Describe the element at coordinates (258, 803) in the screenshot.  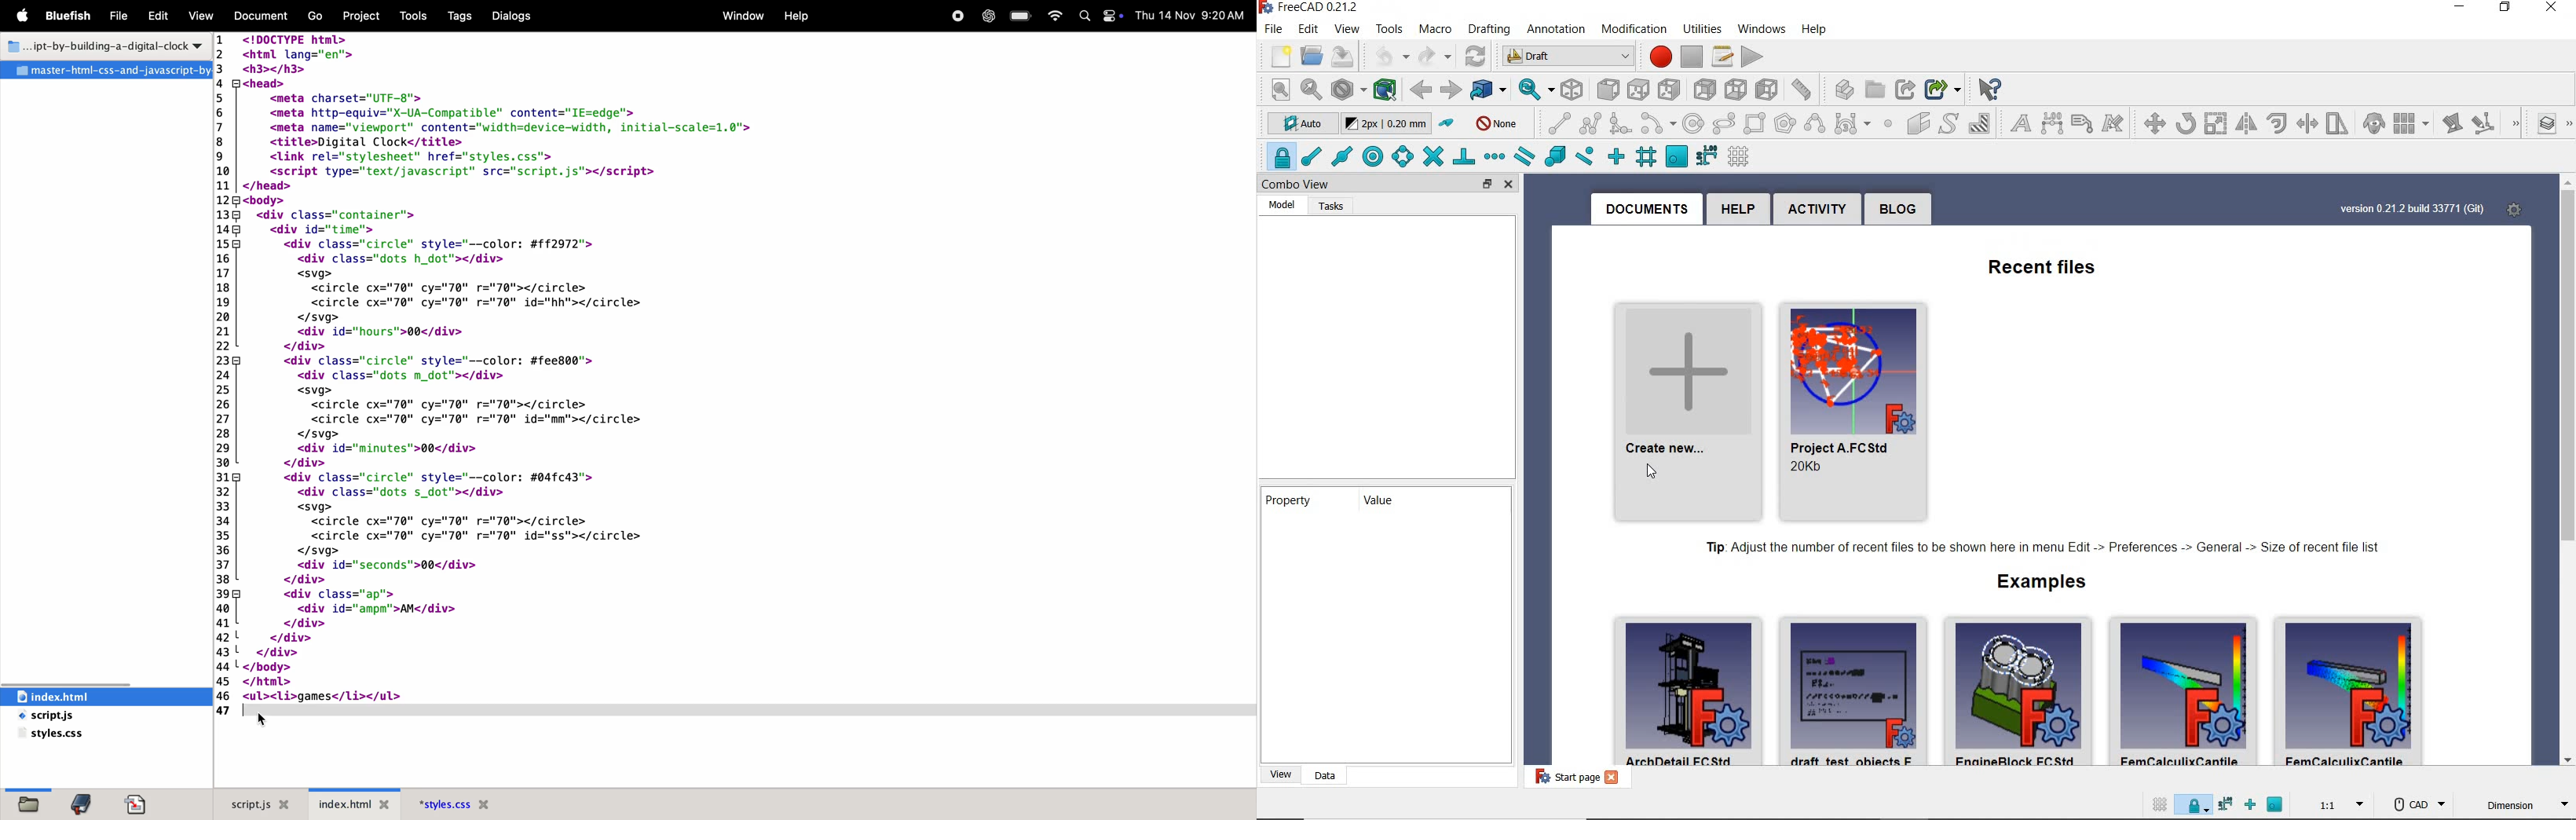
I see `script.js` at that location.